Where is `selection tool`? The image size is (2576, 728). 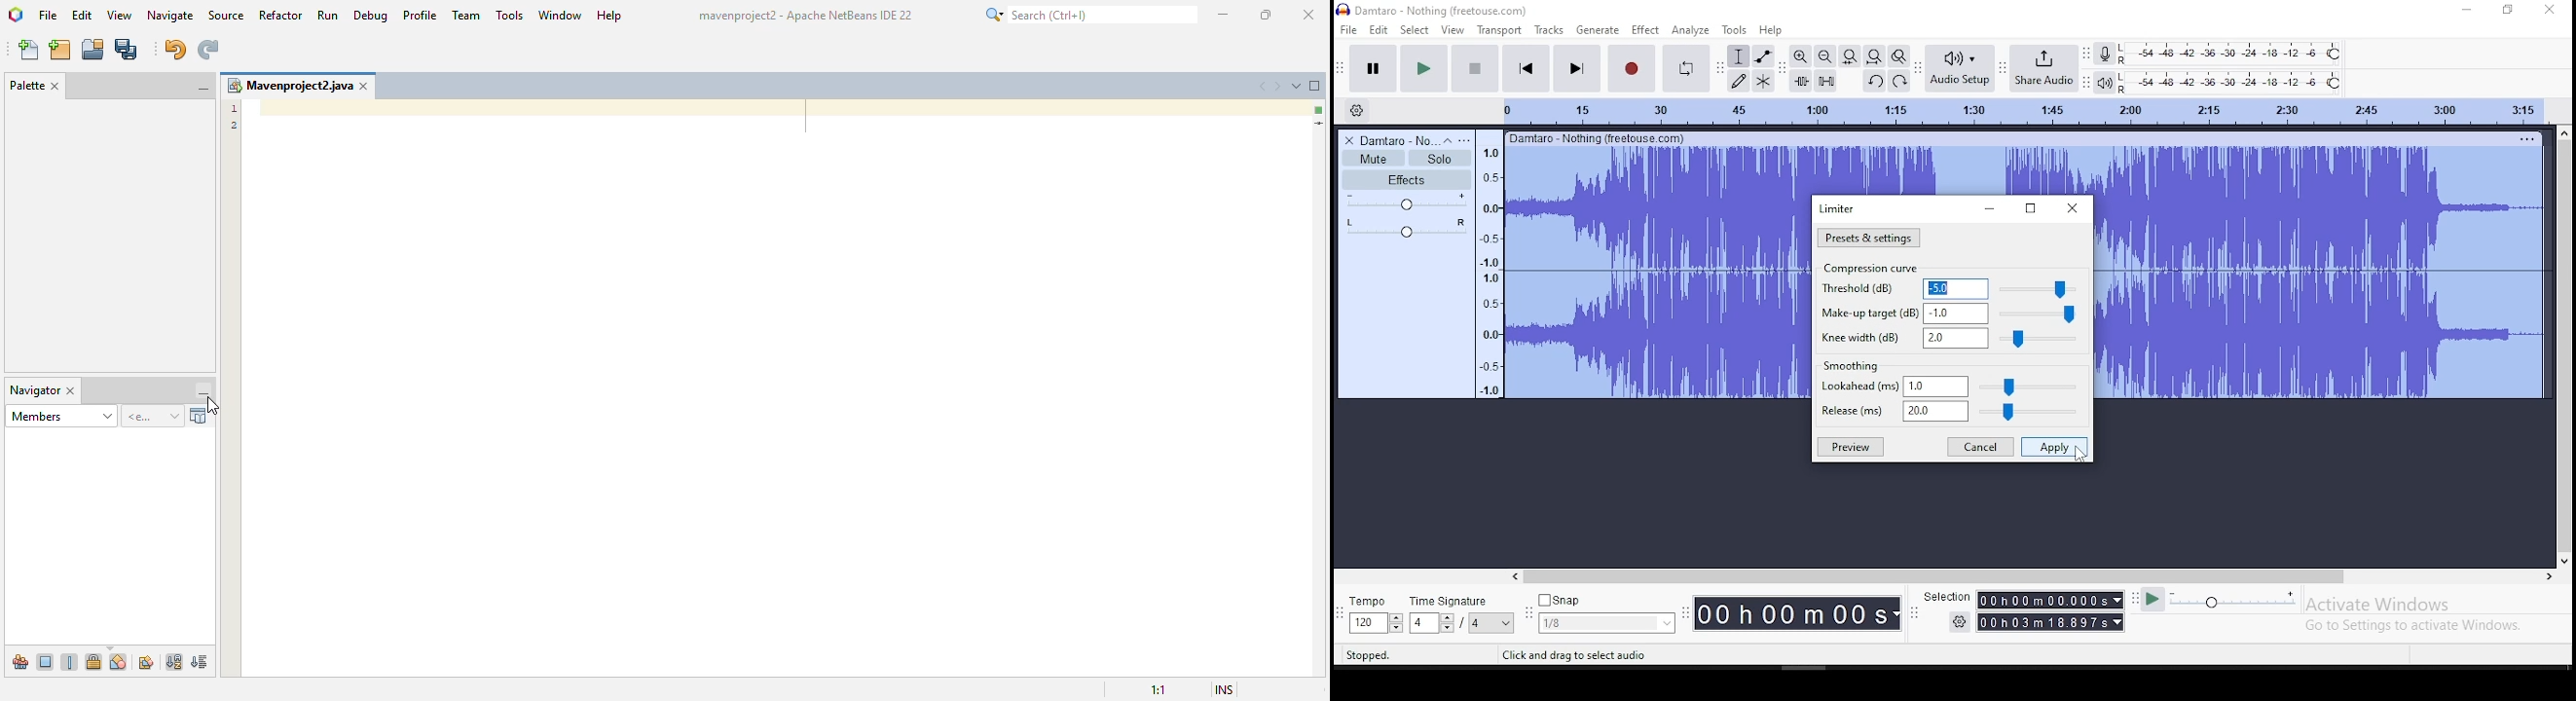
selection tool is located at coordinates (1738, 56).